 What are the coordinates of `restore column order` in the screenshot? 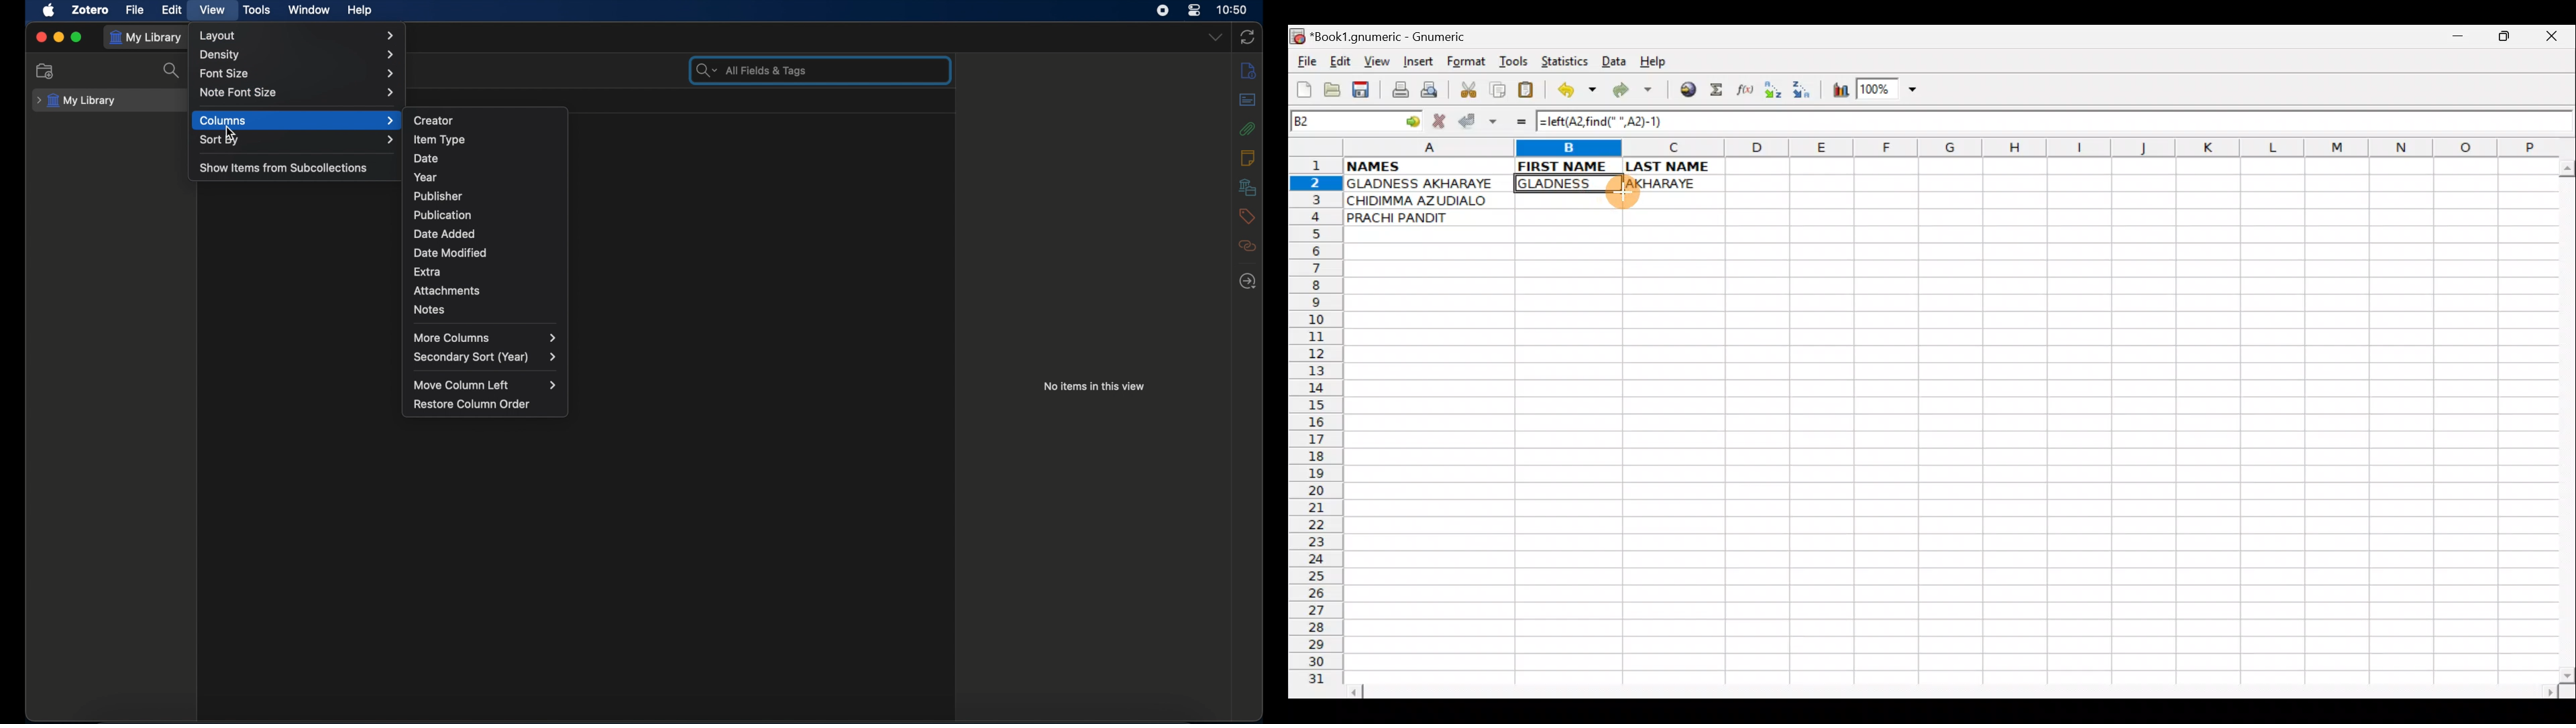 It's located at (472, 404).